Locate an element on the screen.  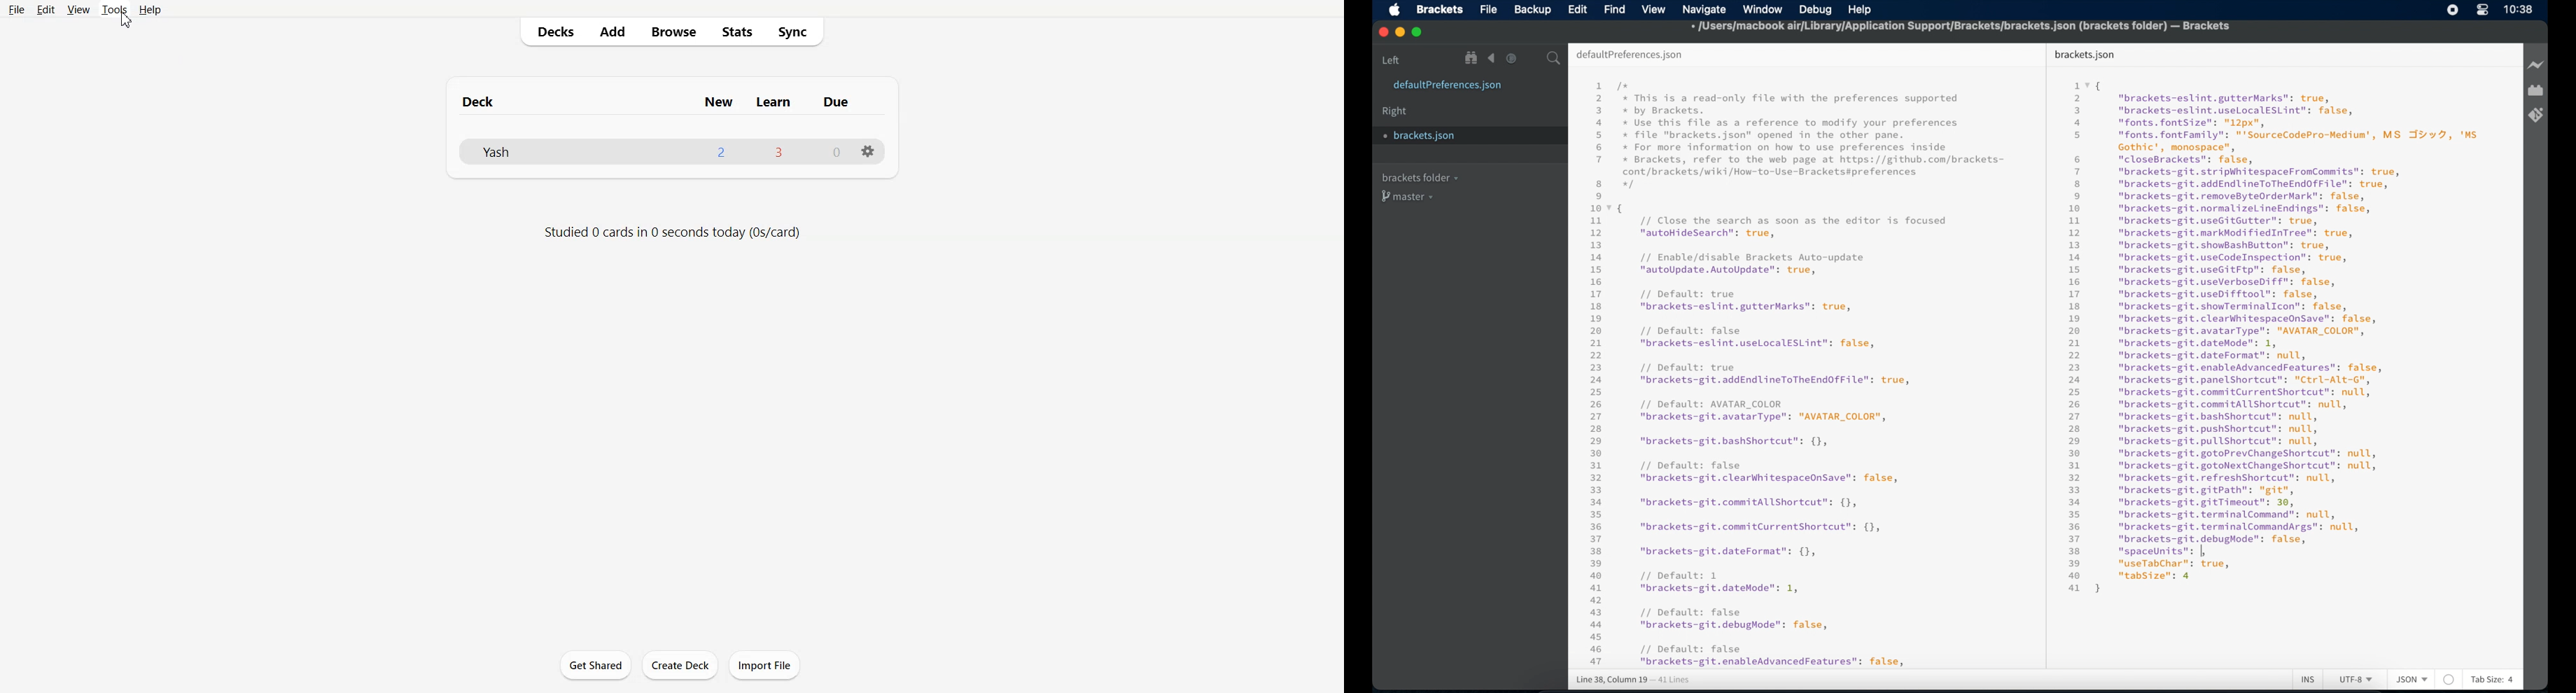
Due is located at coordinates (836, 102).